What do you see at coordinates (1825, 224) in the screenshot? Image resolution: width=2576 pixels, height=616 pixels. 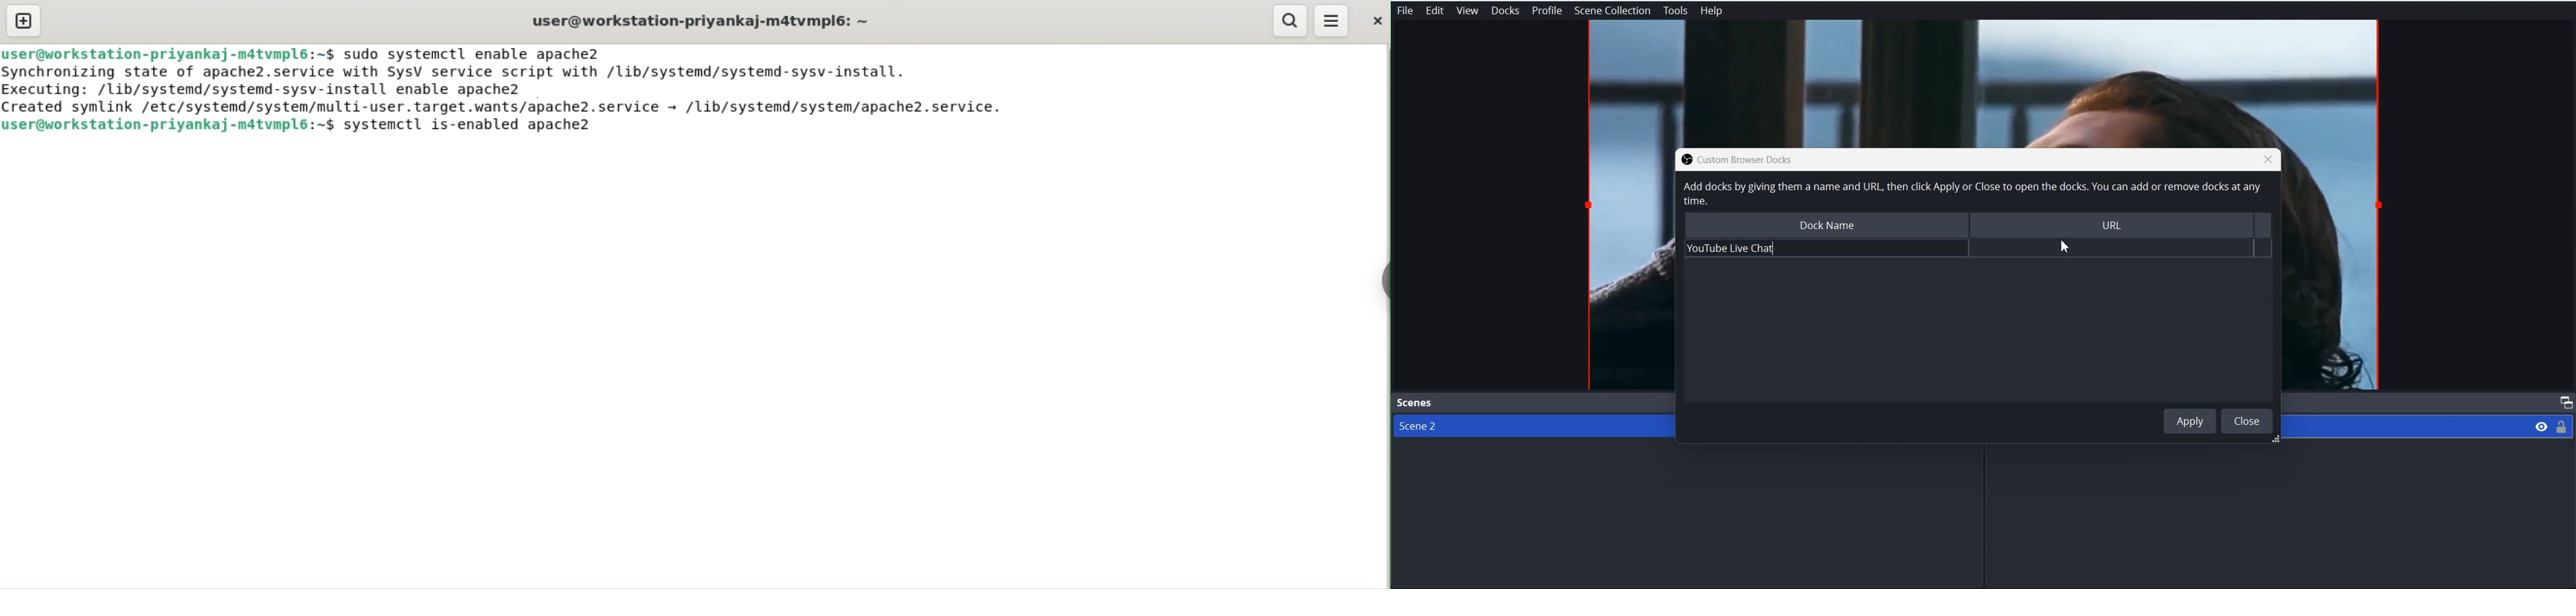 I see `Dock Name` at bounding box center [1825, 224].